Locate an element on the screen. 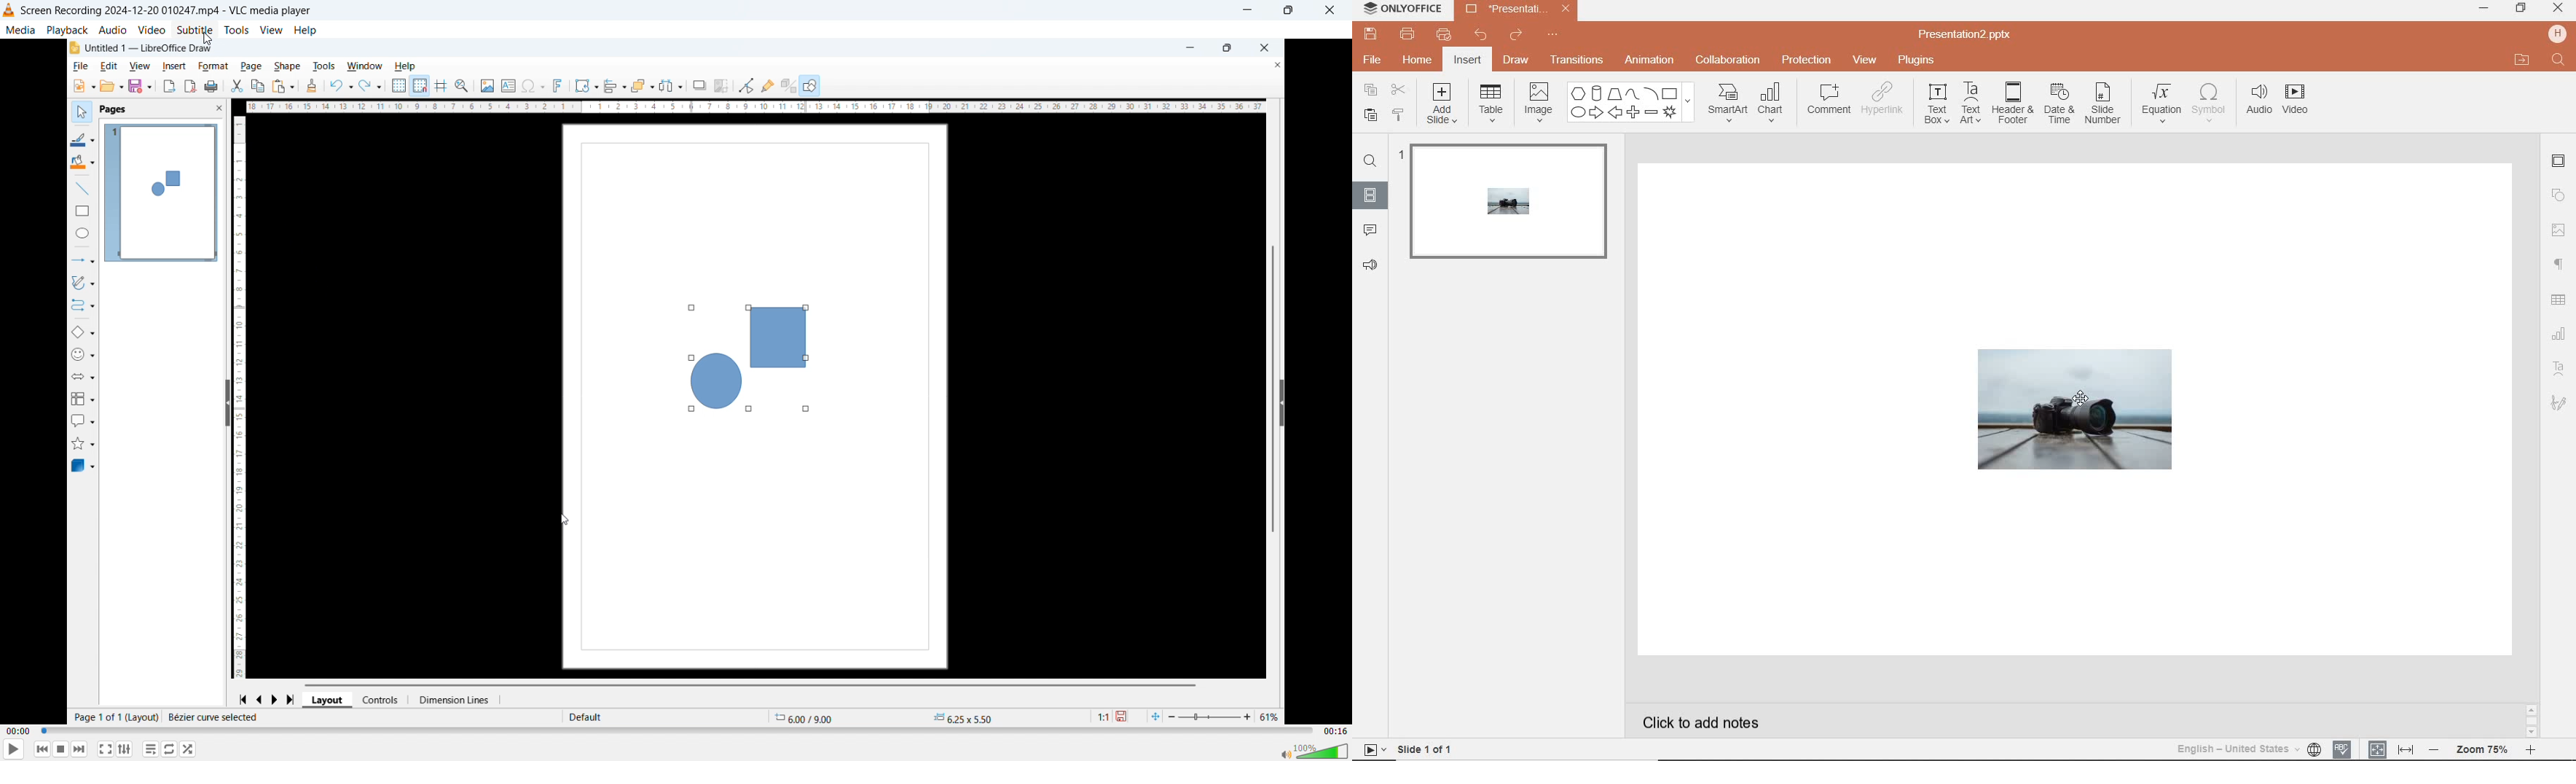  print is located at coordinates (213, 86).